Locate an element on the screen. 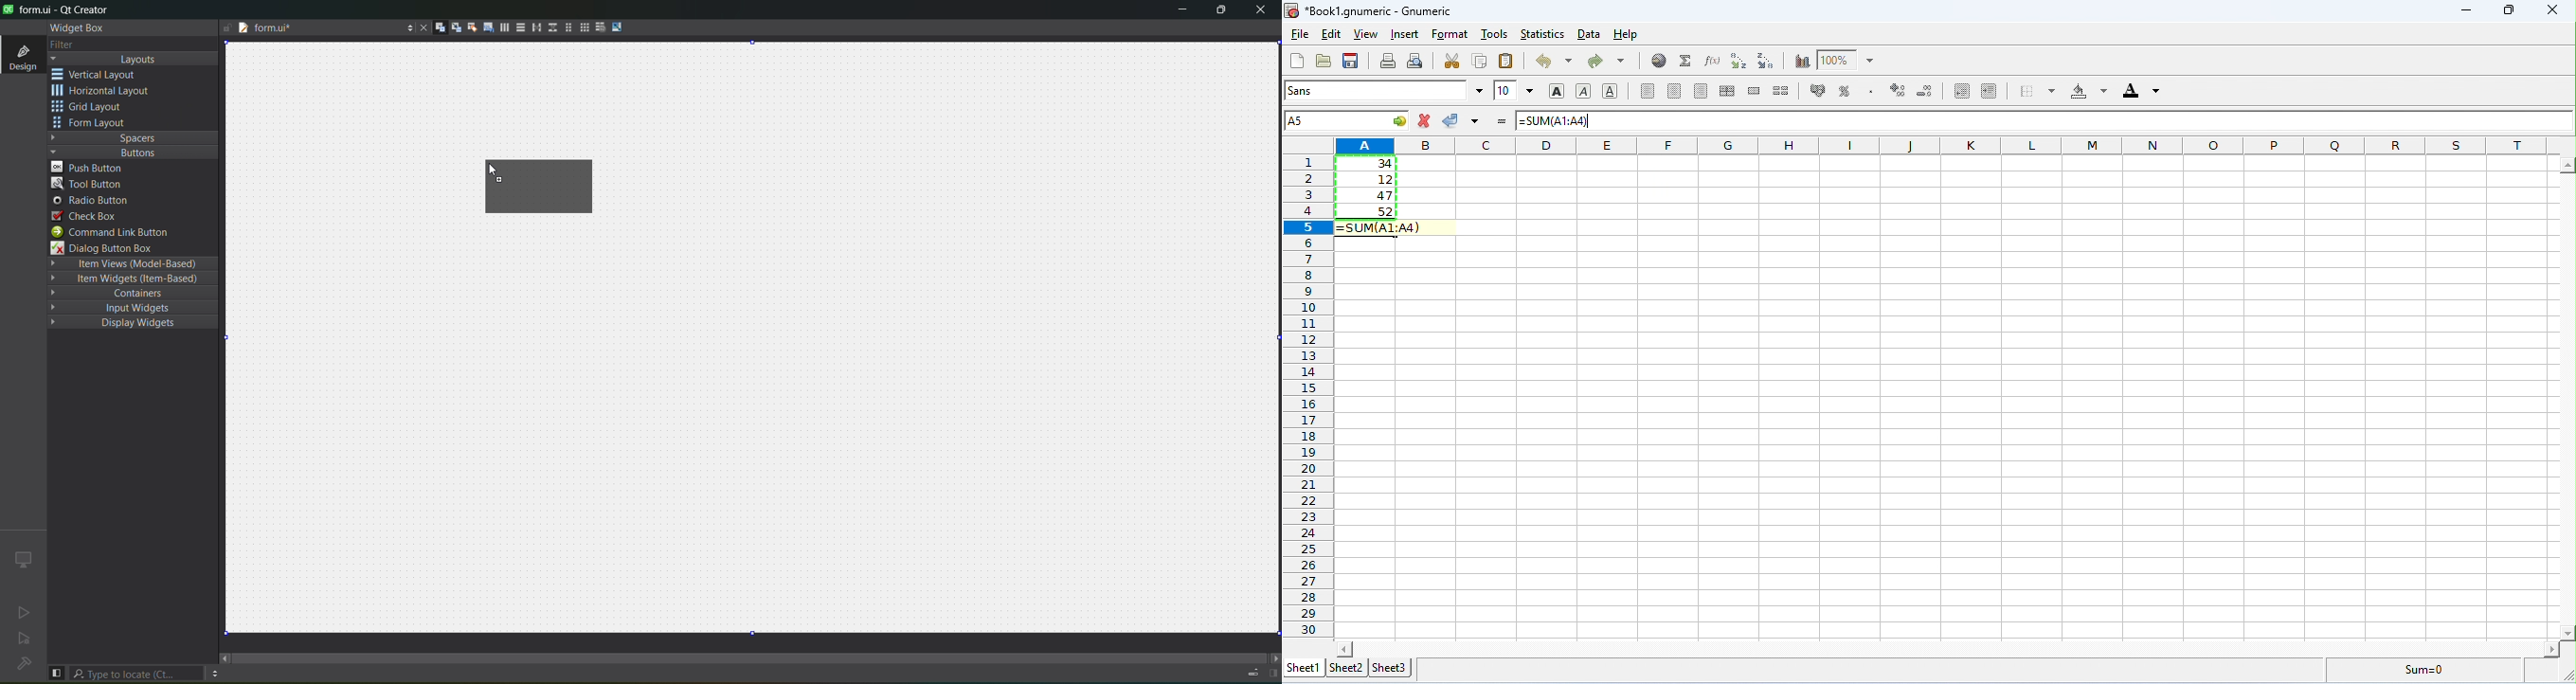 Image resolution: width=2576 pixels, height=700 pixels. align center is located at coordinates (1674, 91).